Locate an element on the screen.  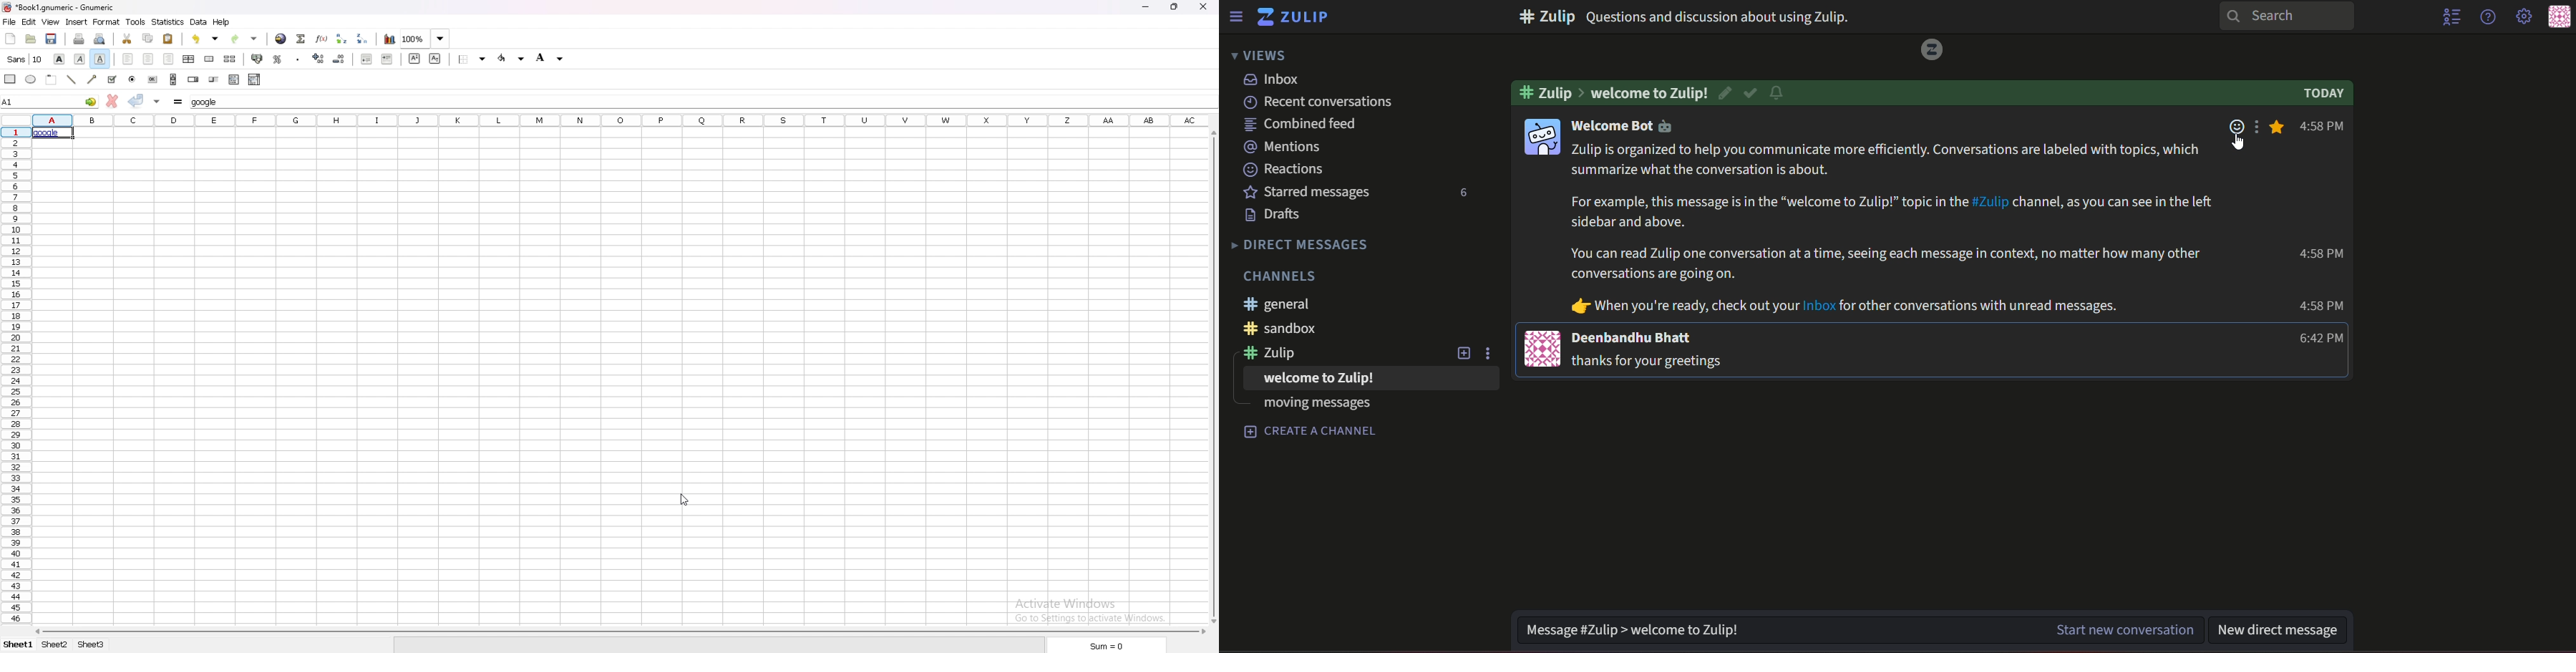
4:58 PM is located at coordinates (2324, 127).